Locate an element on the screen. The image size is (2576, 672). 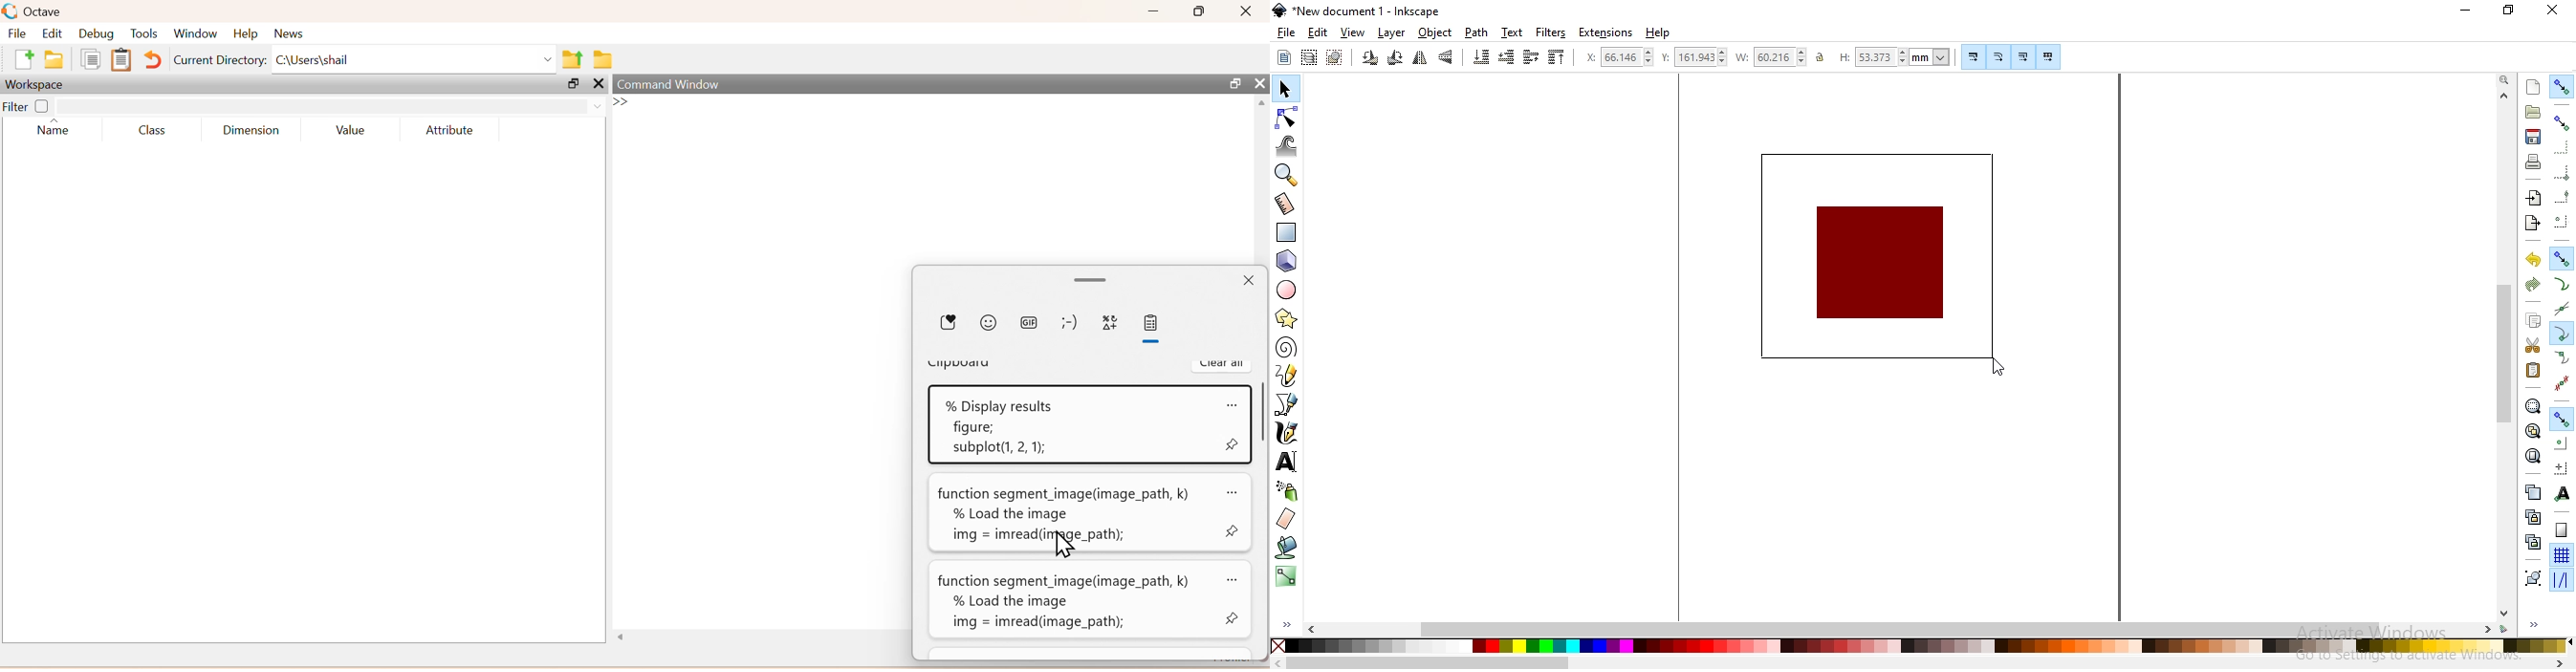
create stars and polygons is located at coordinates (1285, 320).